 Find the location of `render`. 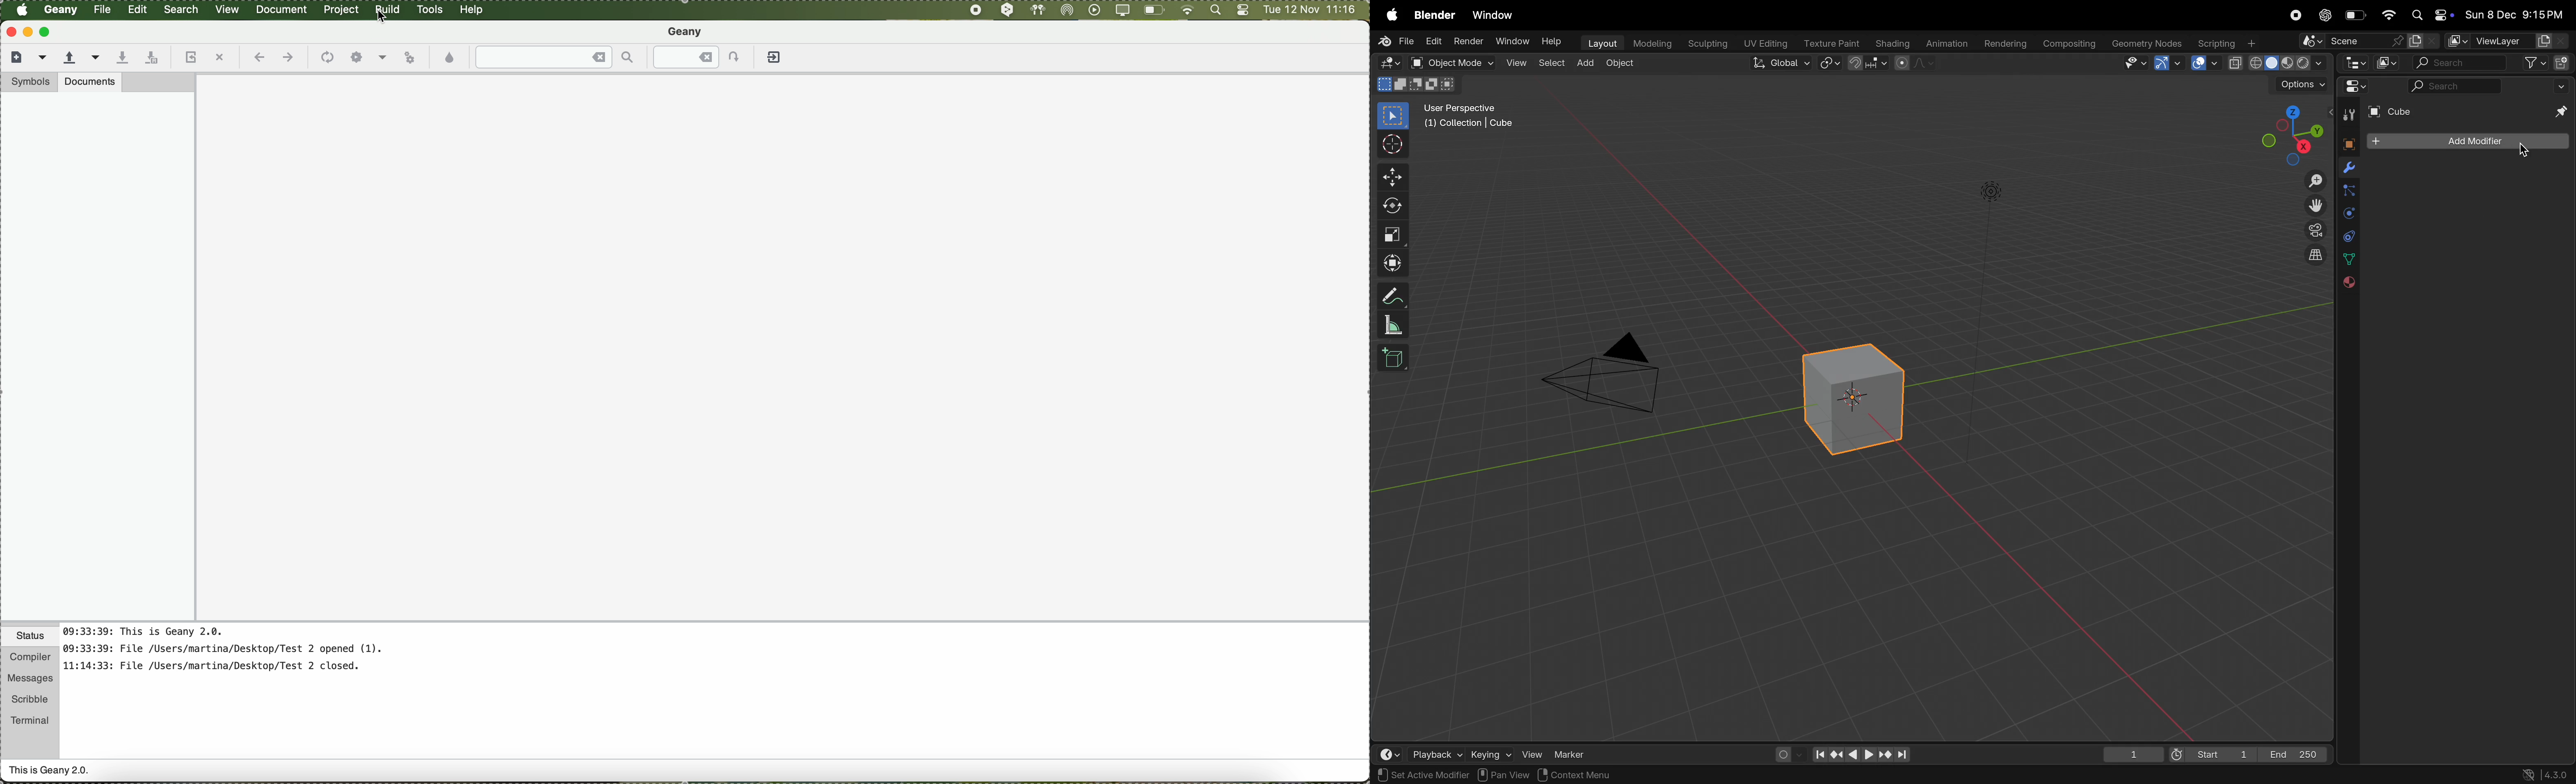

render is located at coordinates (1467, 41).